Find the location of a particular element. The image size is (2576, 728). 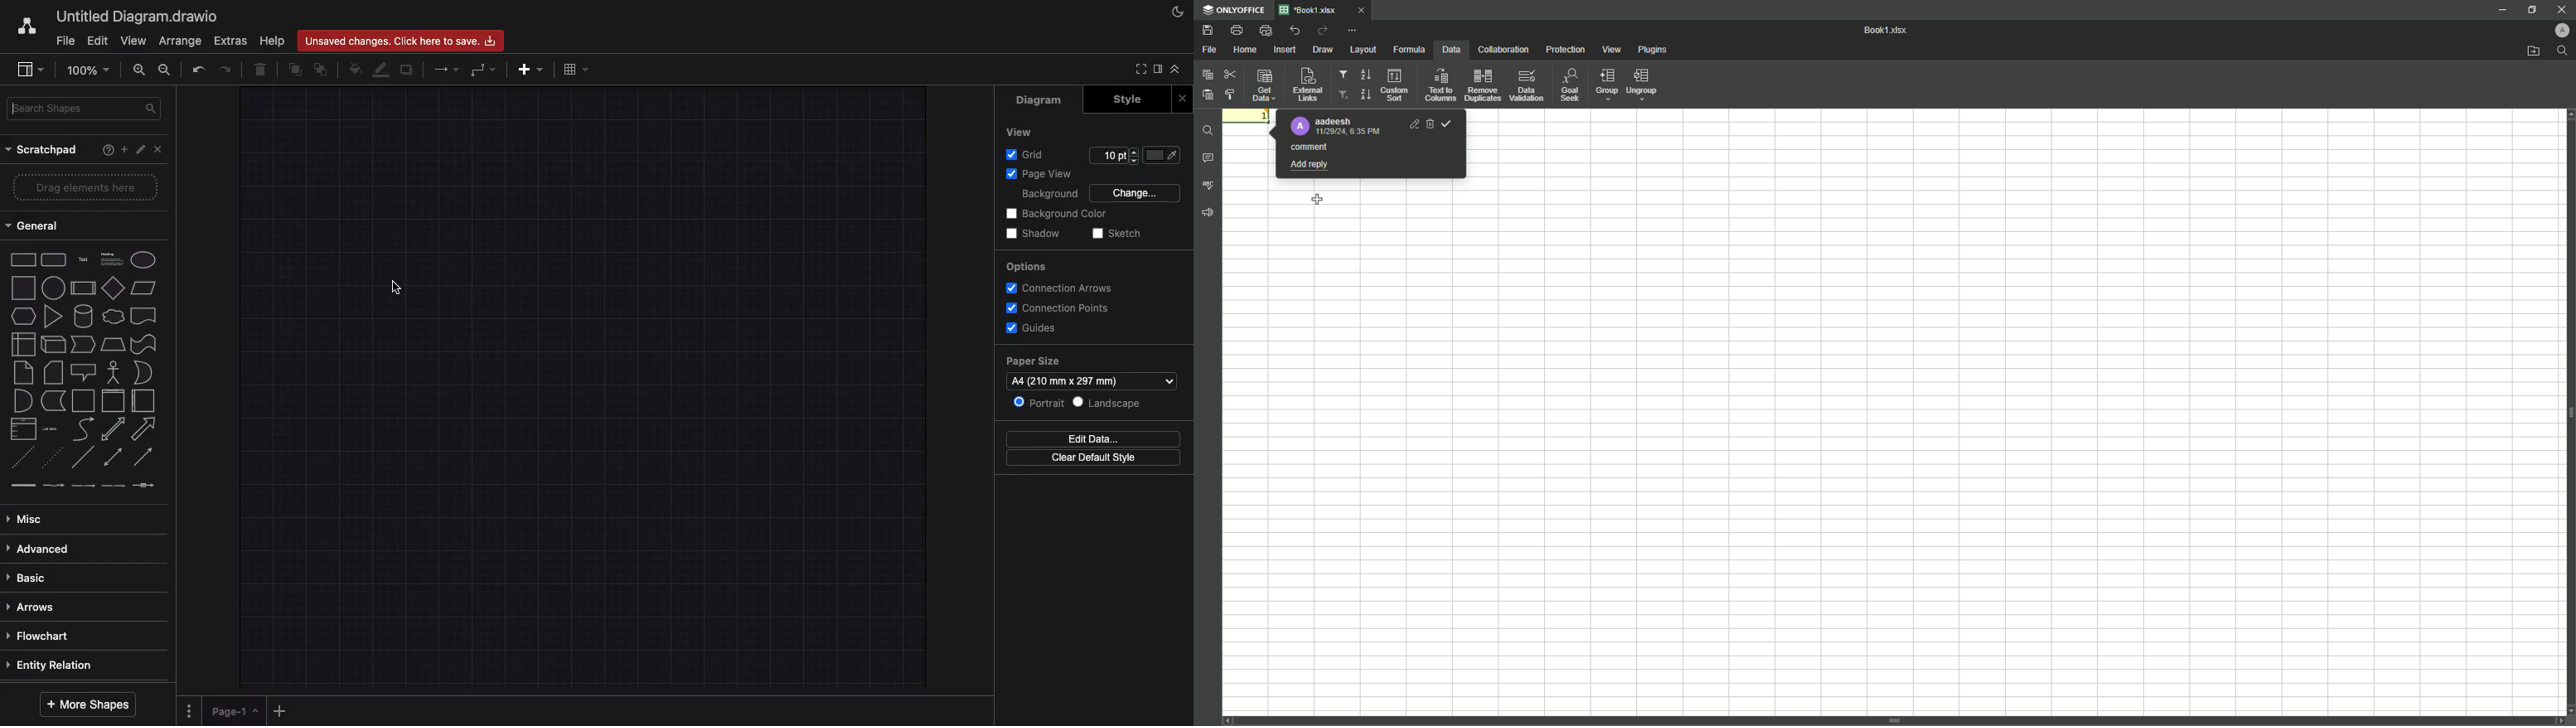

Change is located at coordinates (1137, 191).